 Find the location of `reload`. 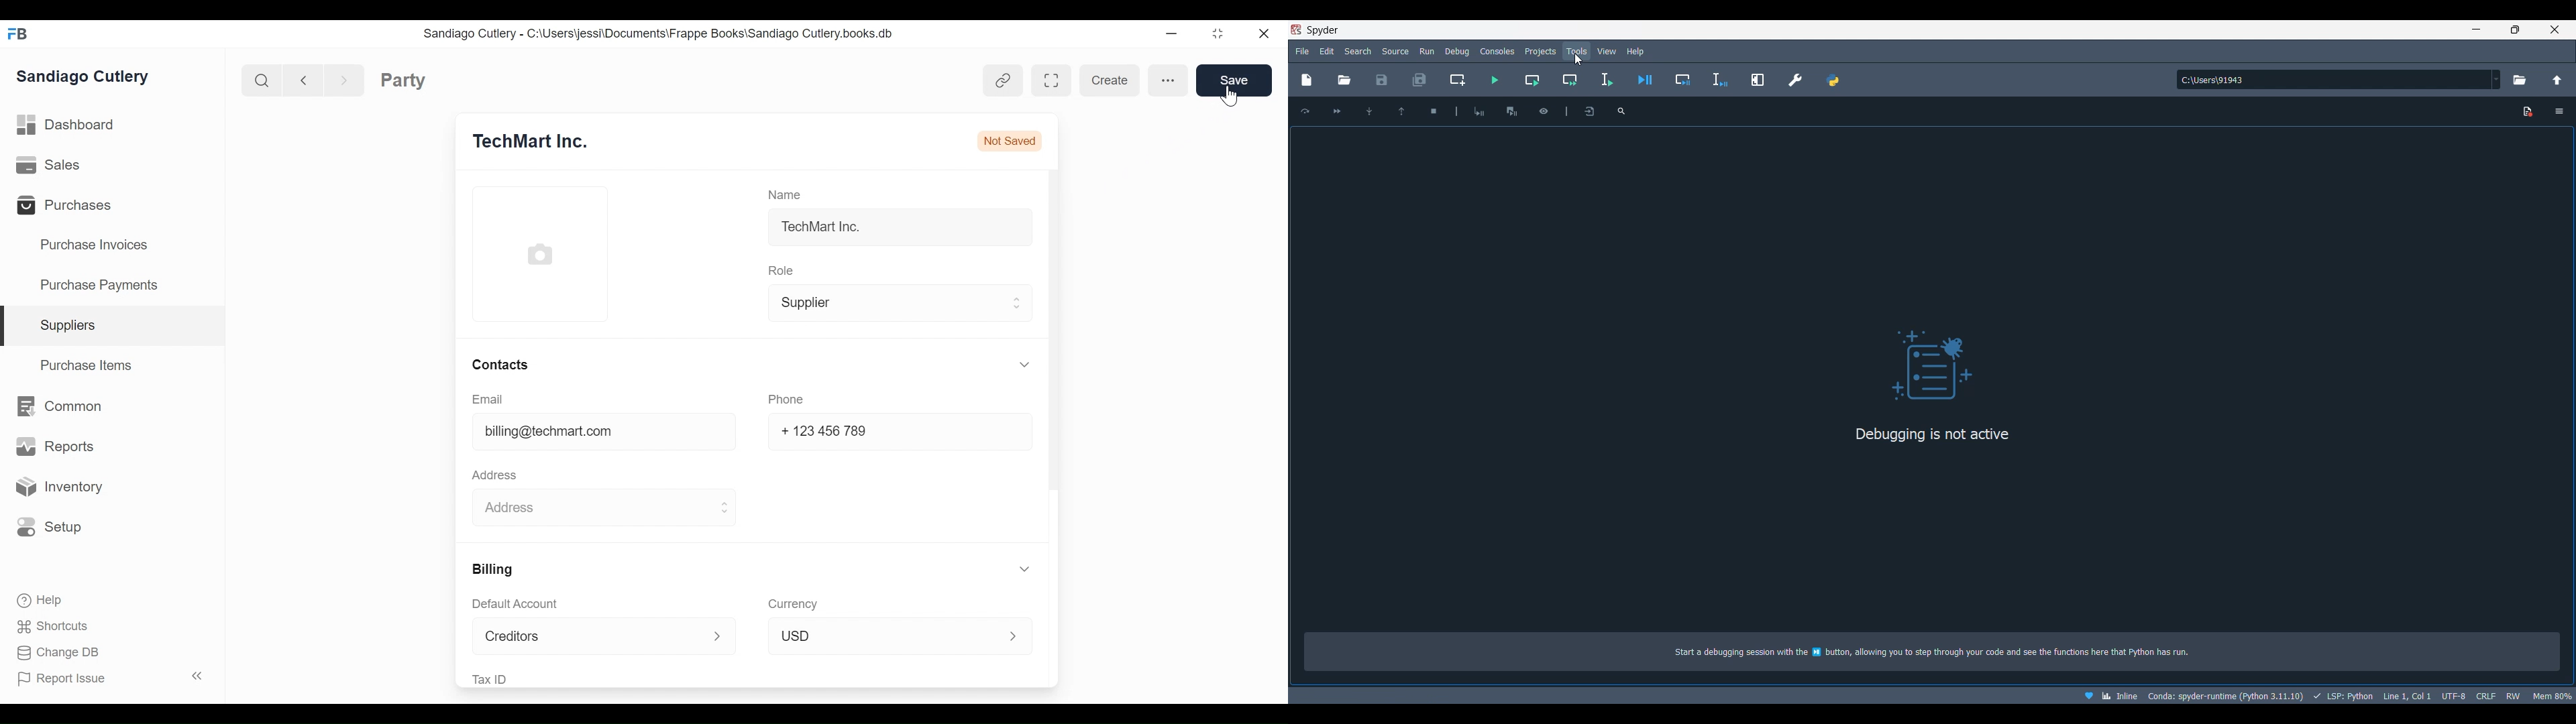

reload is located at coordinates (1305, 110).